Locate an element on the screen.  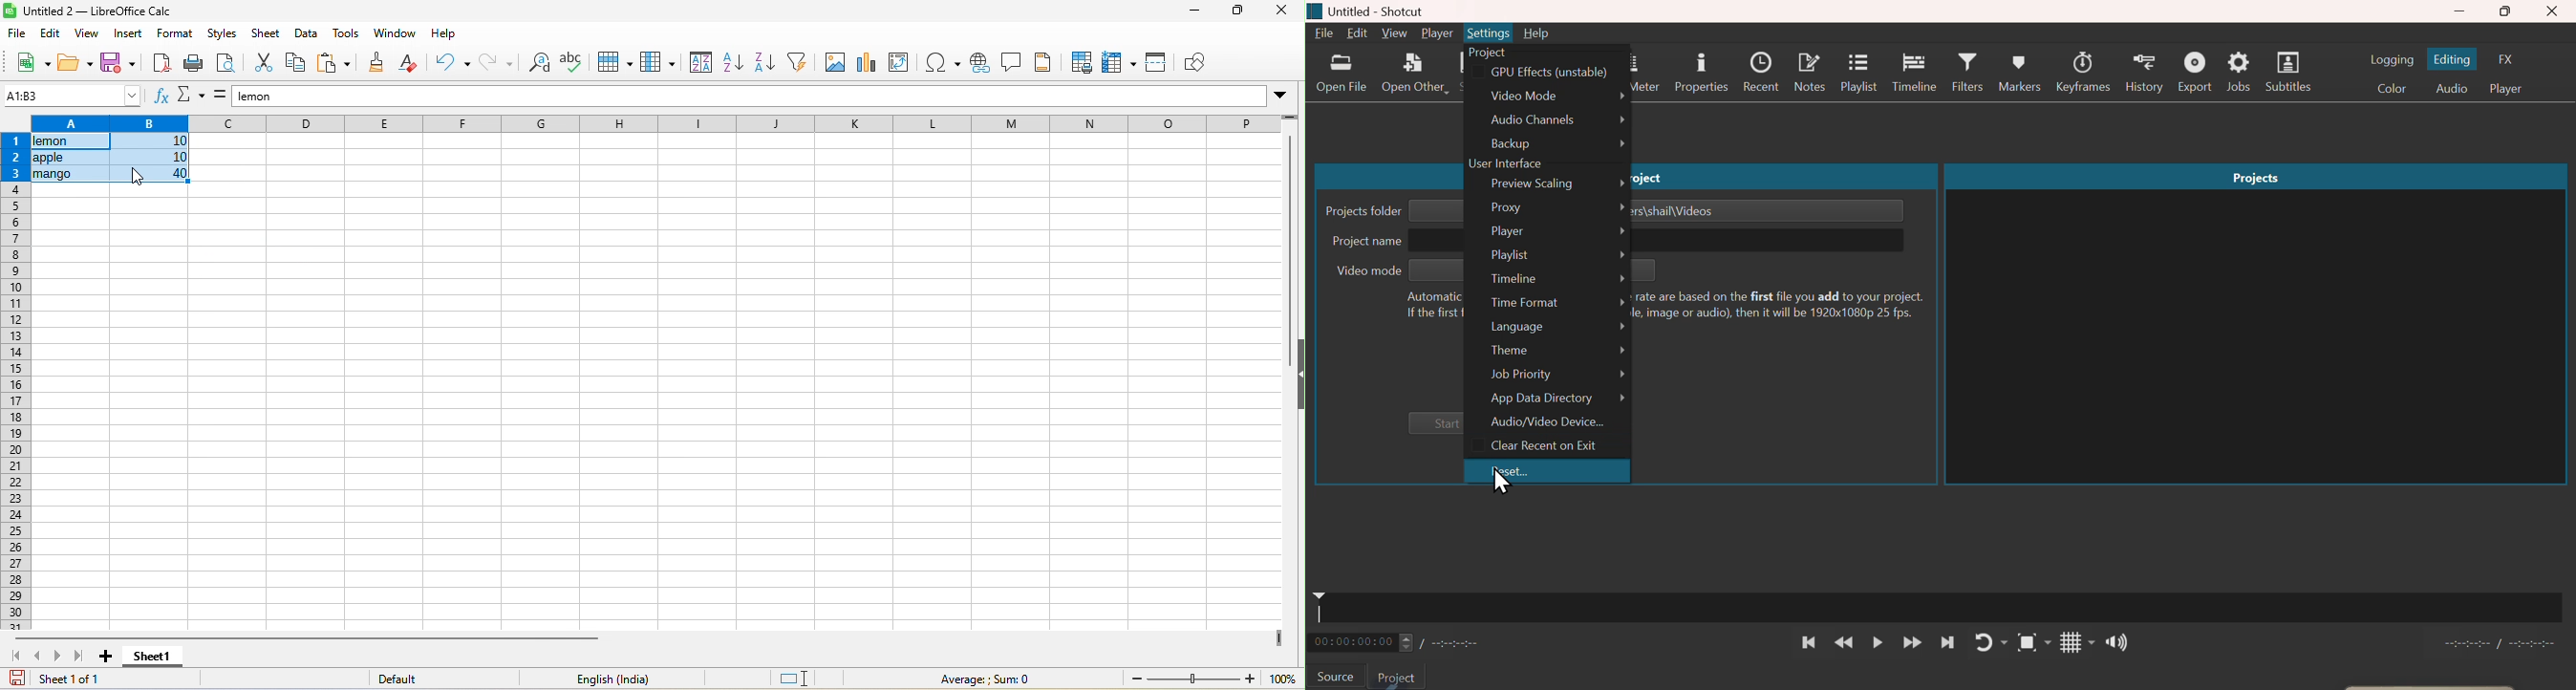
styles is located at coordinates (226, 35).